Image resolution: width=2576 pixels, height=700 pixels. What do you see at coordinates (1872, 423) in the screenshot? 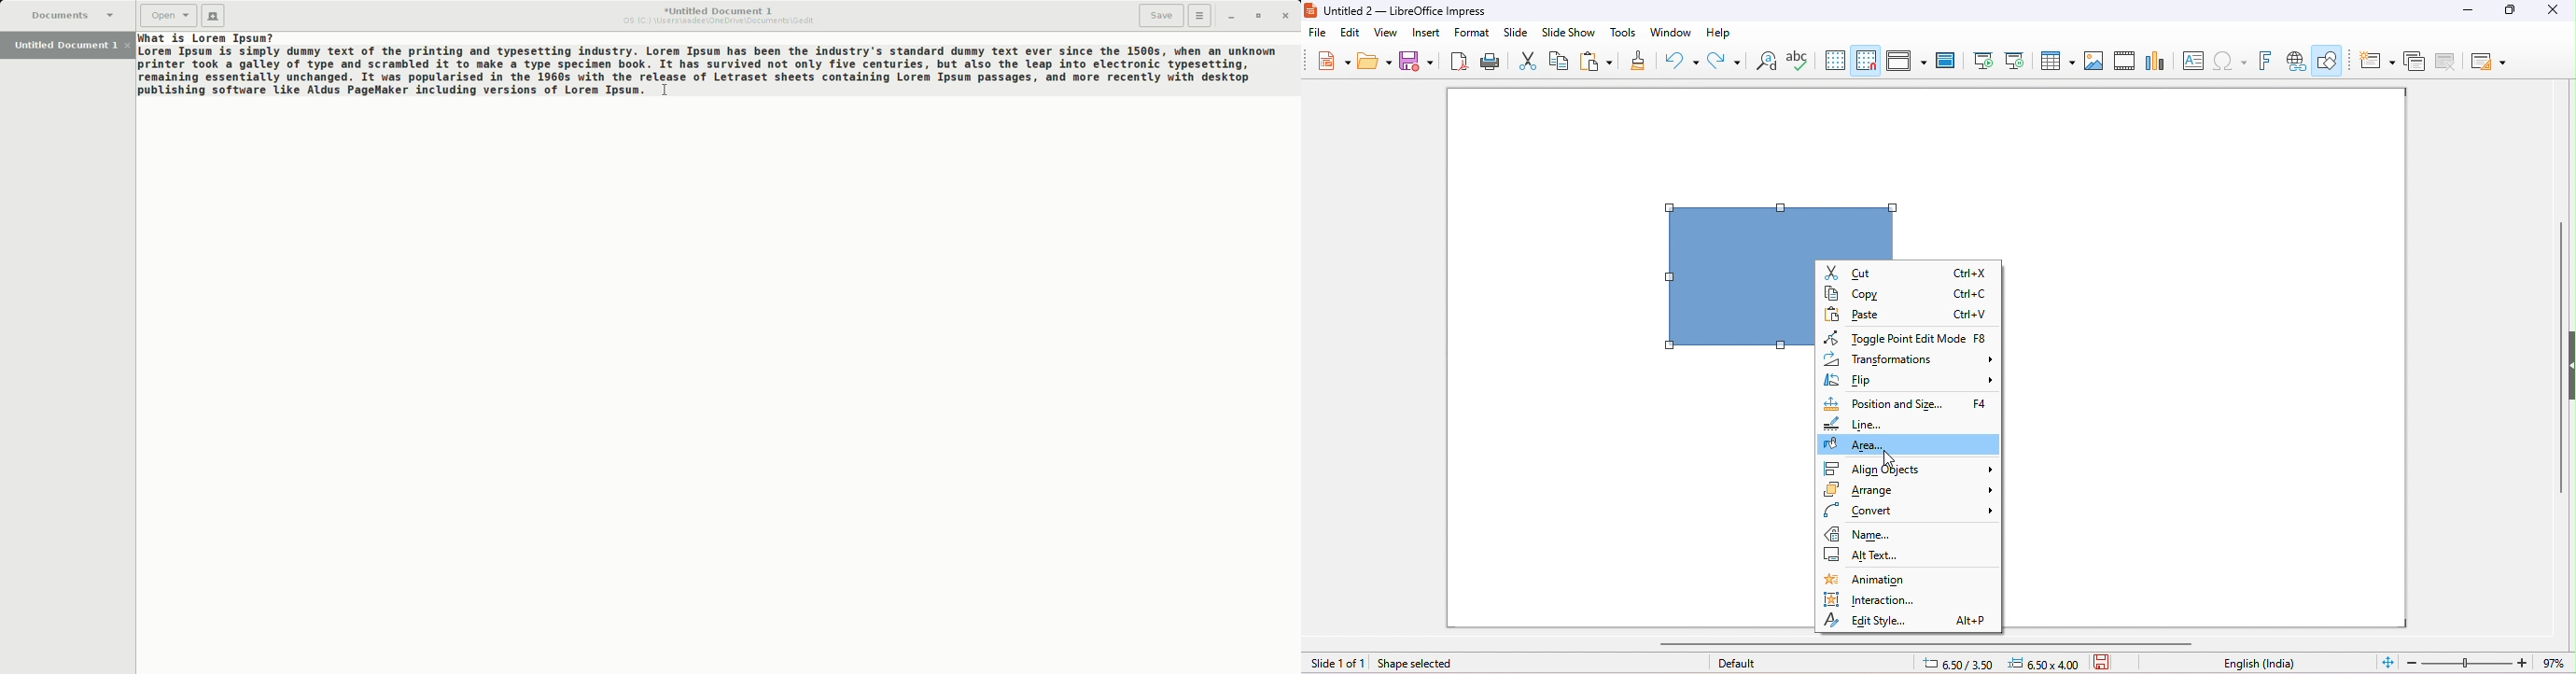
I see `line` at bounding box center [1872, 423].